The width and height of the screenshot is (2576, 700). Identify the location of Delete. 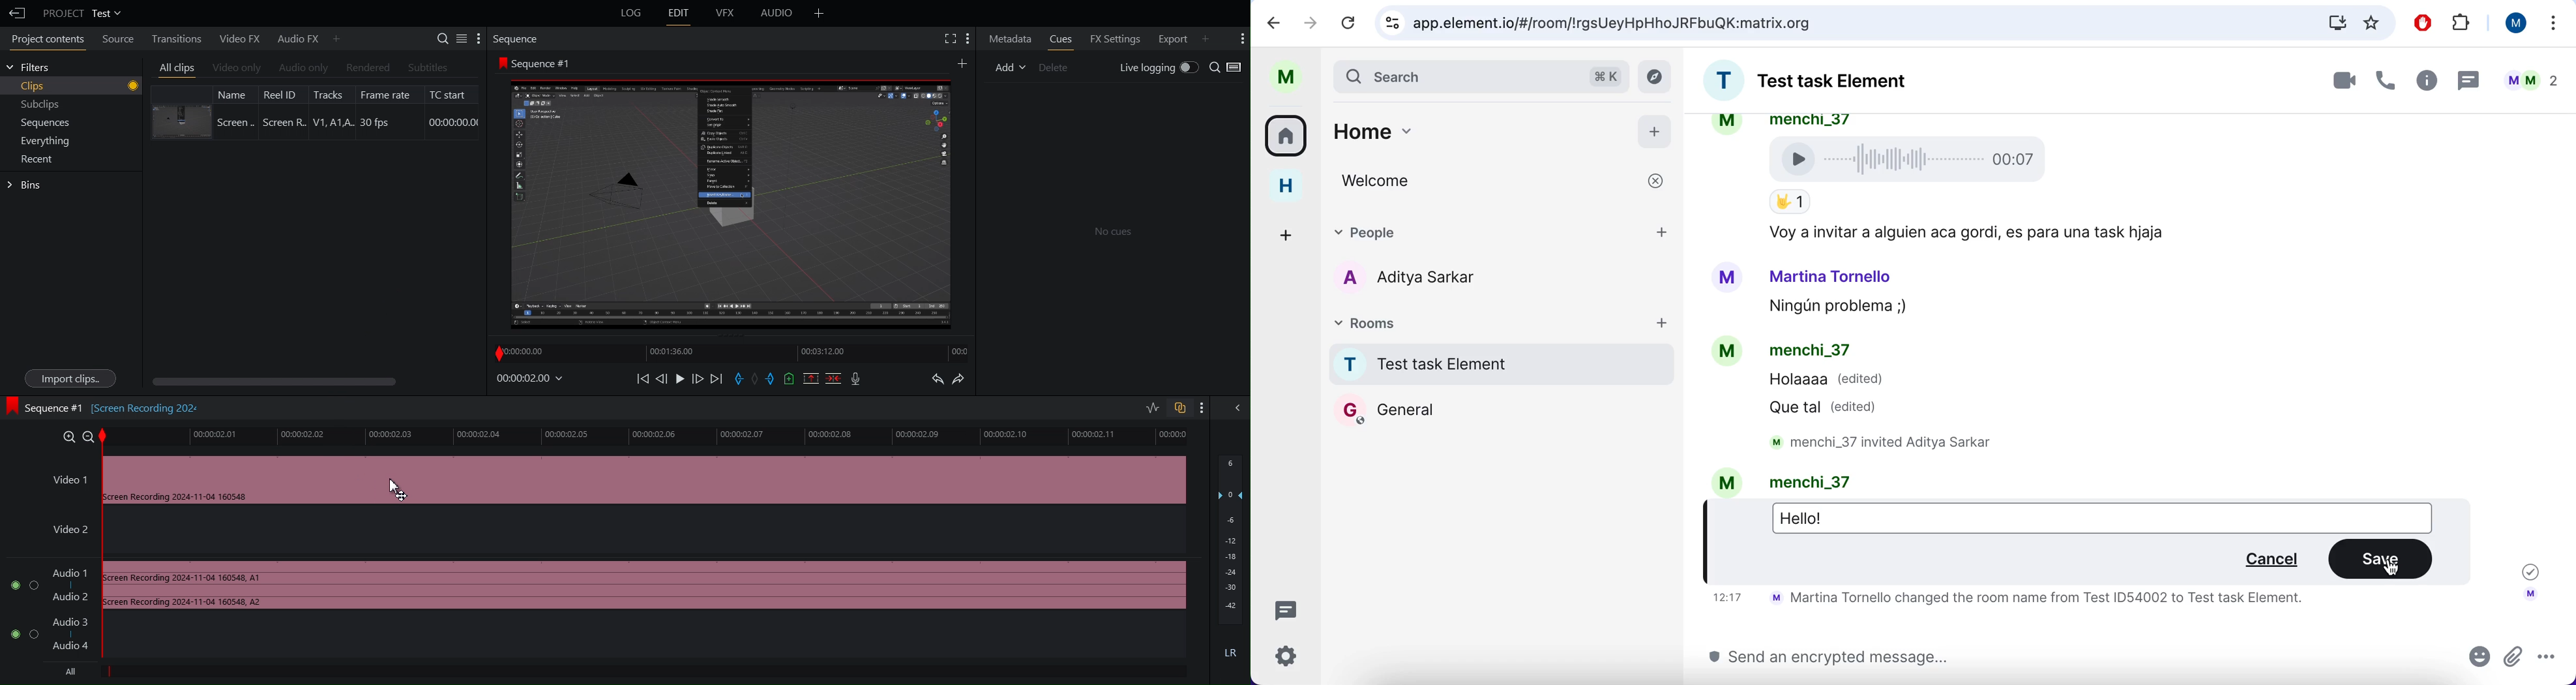
(1052, 66).